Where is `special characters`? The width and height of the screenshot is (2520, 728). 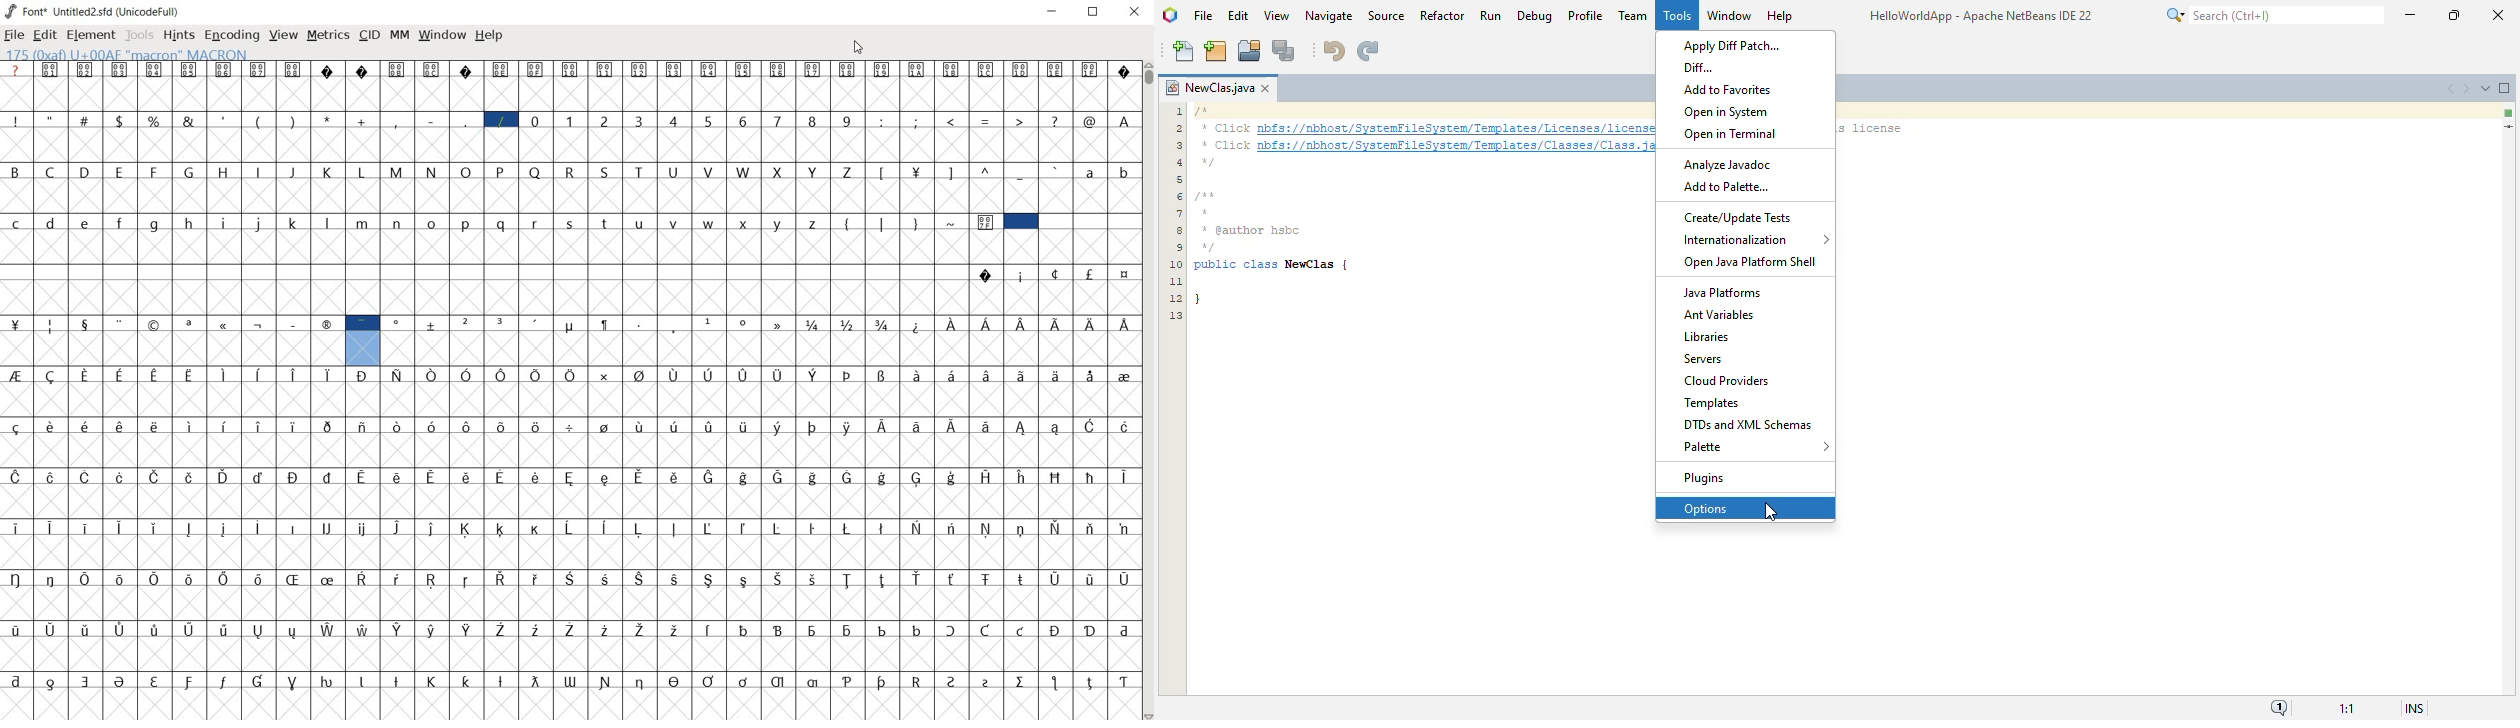
special characters is located at coordinates (569, 697).